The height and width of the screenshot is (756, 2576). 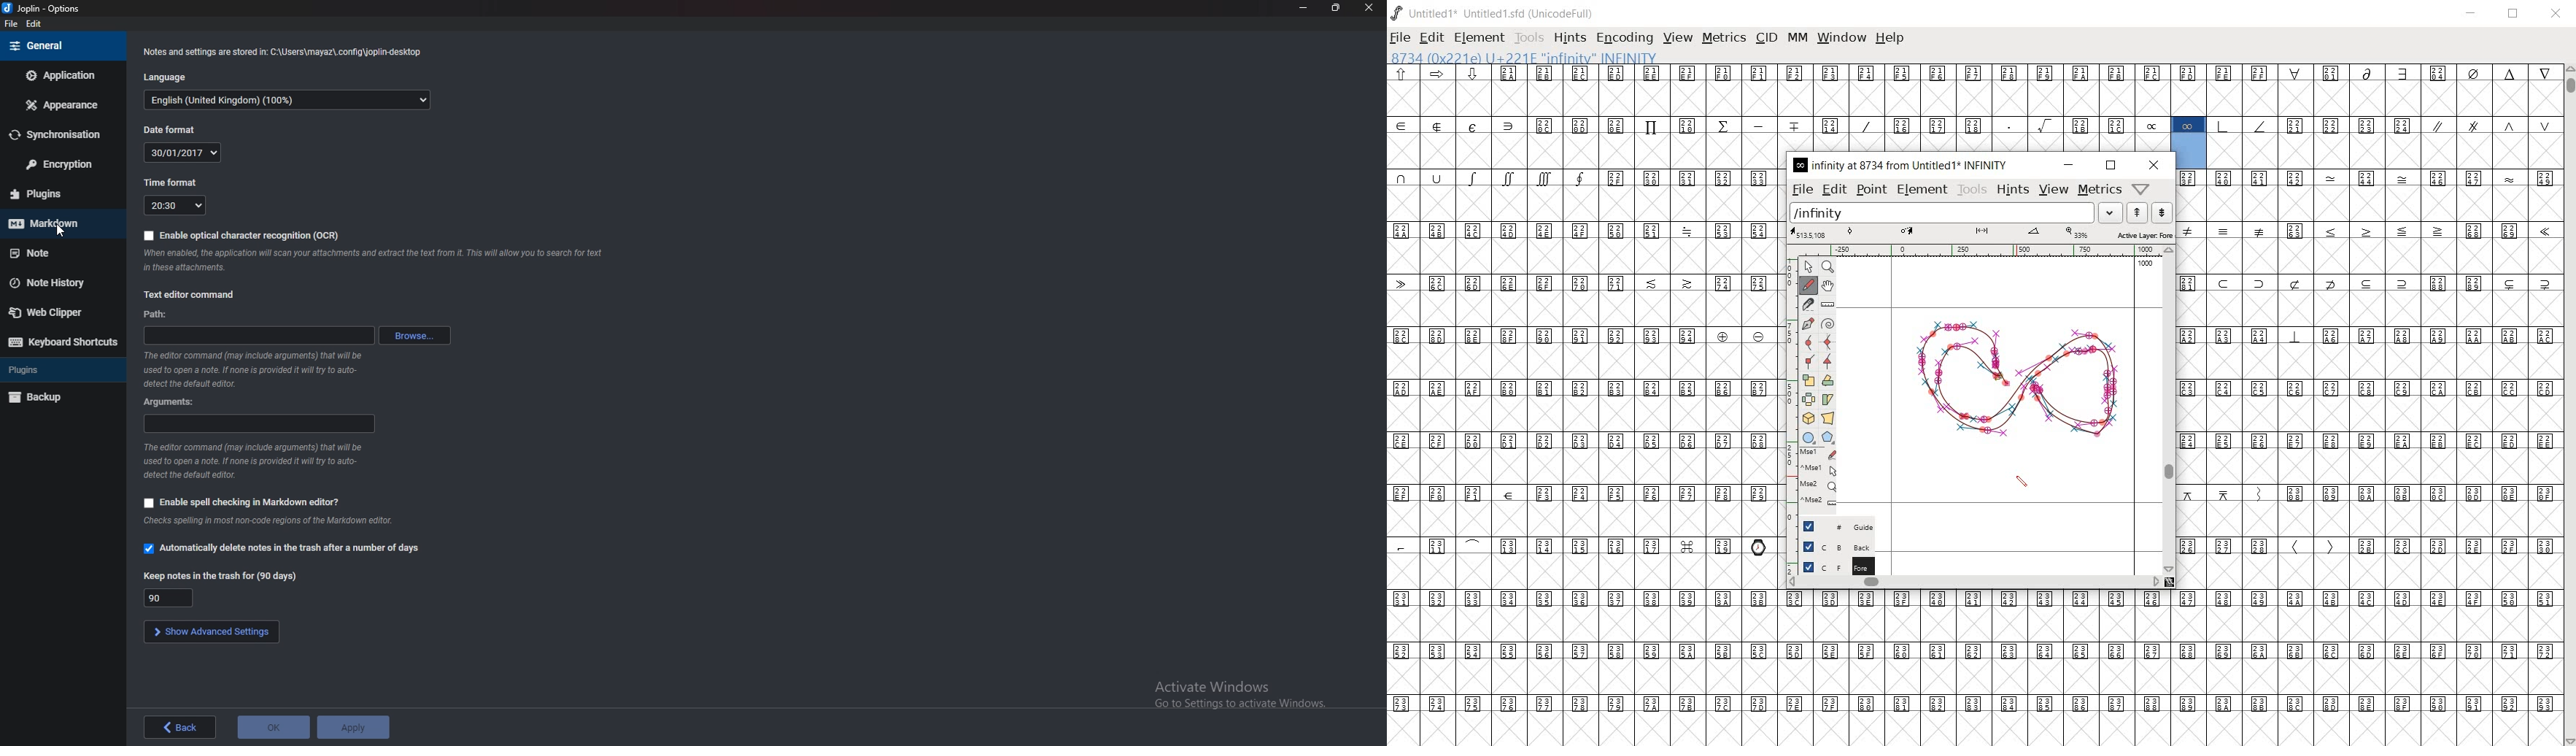 I want to click on scrollbar, so click(x=1975, y=583).